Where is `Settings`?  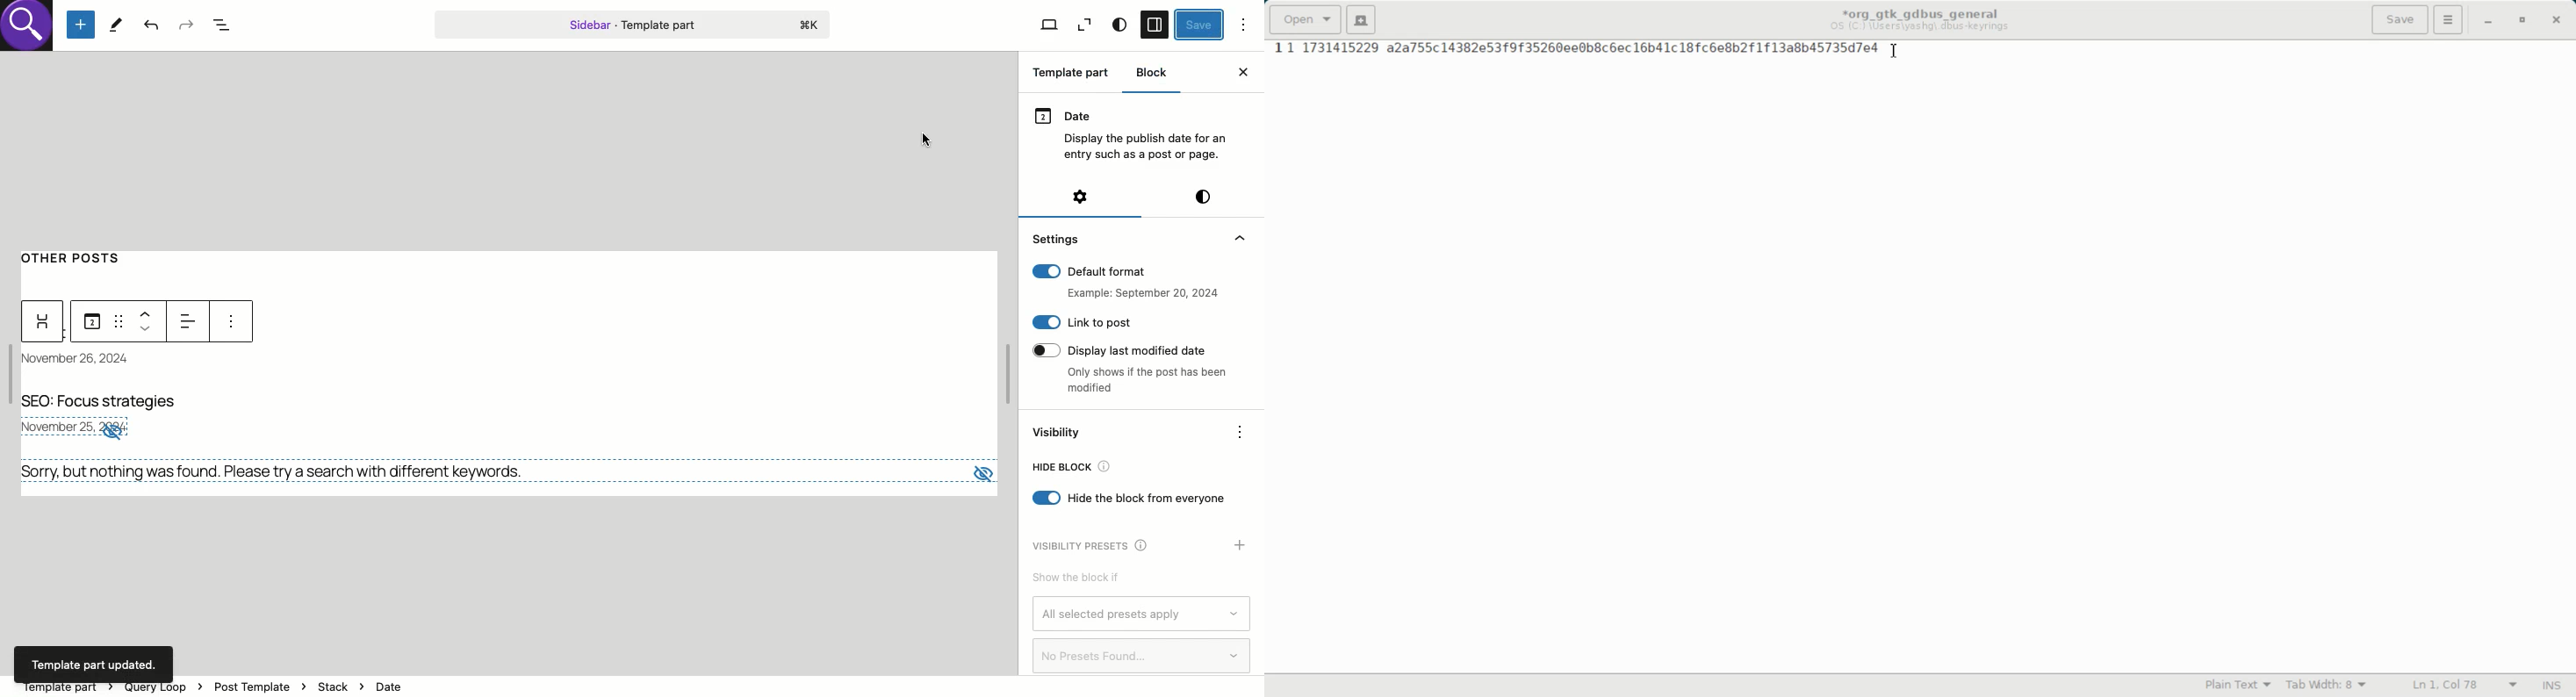 Settings is located at coordinates (1058, 238).